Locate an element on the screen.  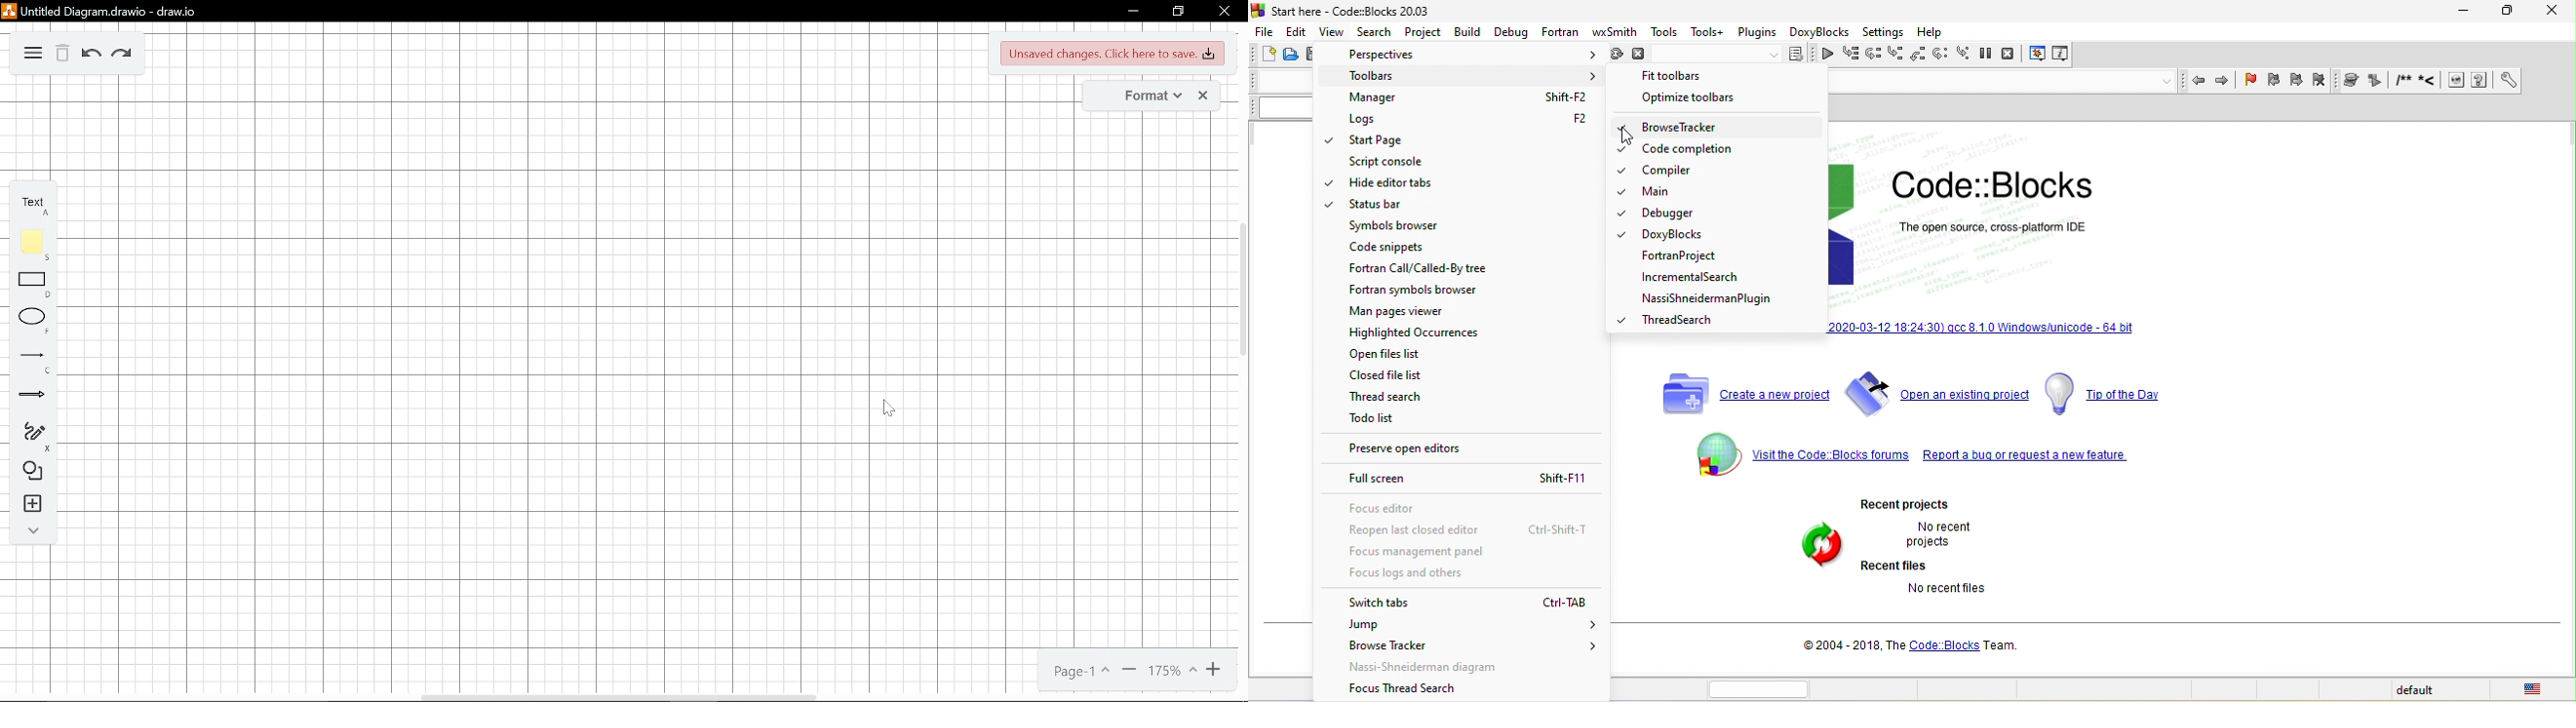
minimize is located at coordinates (1133, 11).